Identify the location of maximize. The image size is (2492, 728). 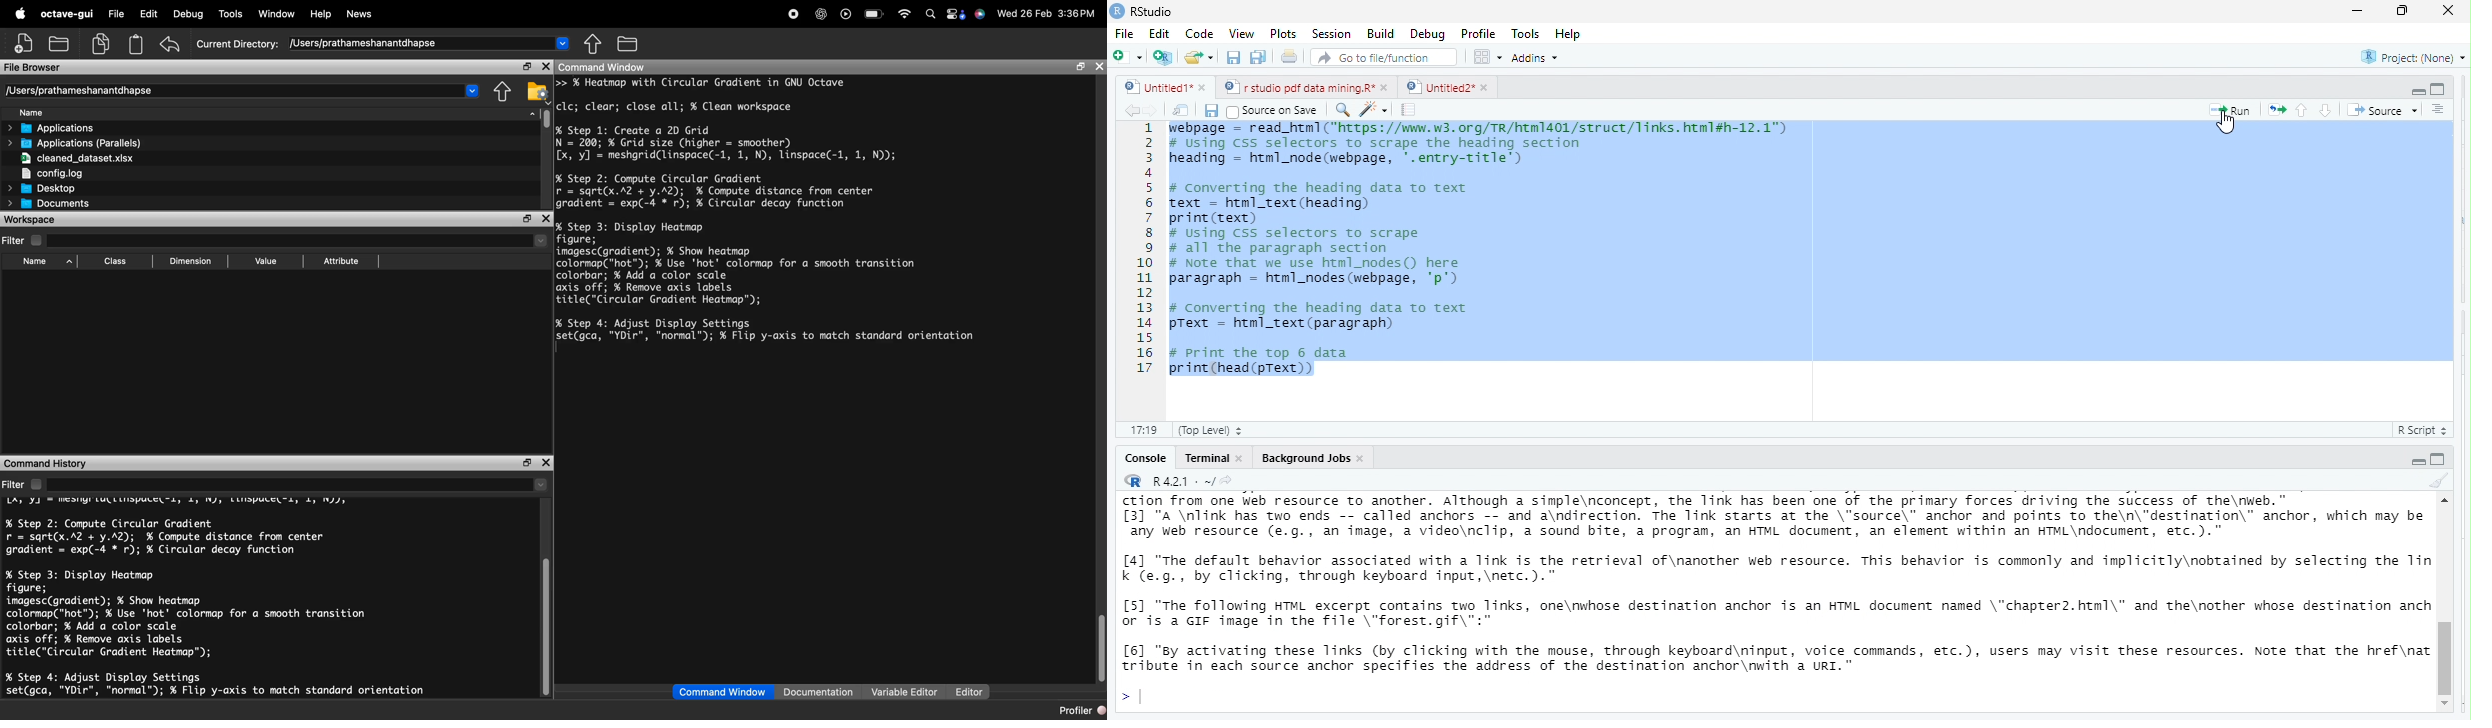
(1079, 66).